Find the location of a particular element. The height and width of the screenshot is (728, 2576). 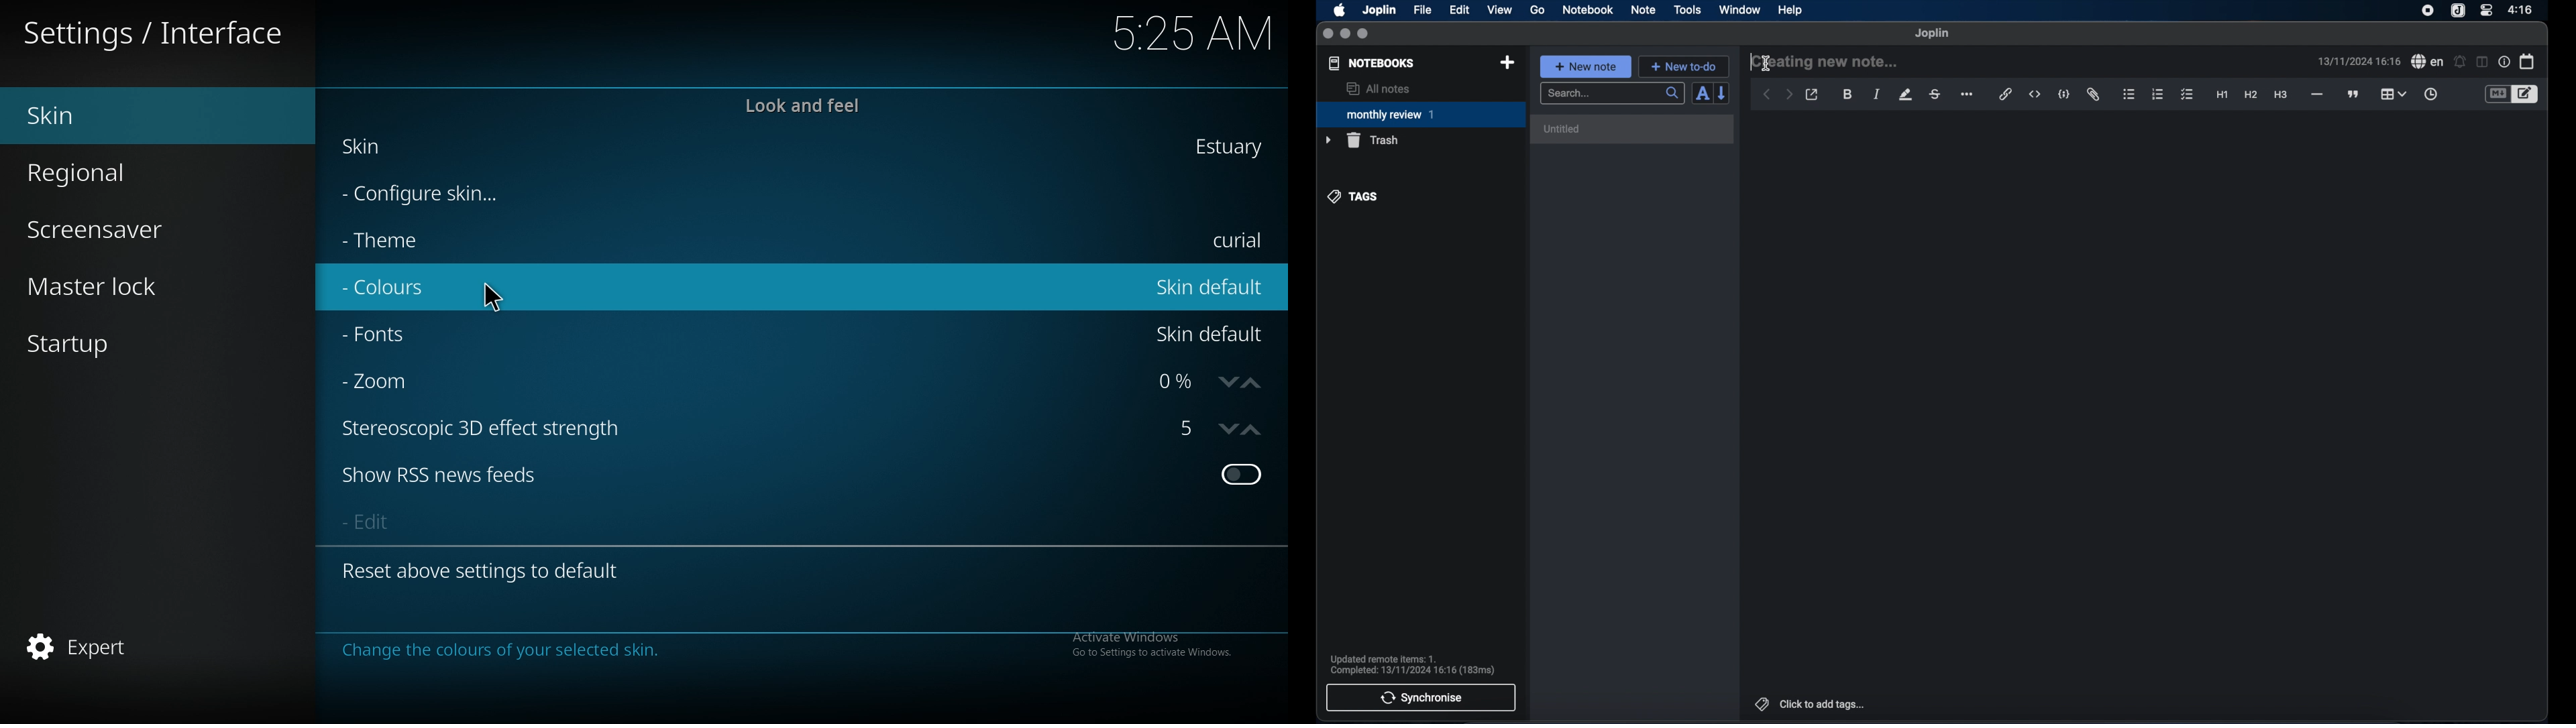

all notes is located at coordinates (1378, 88).